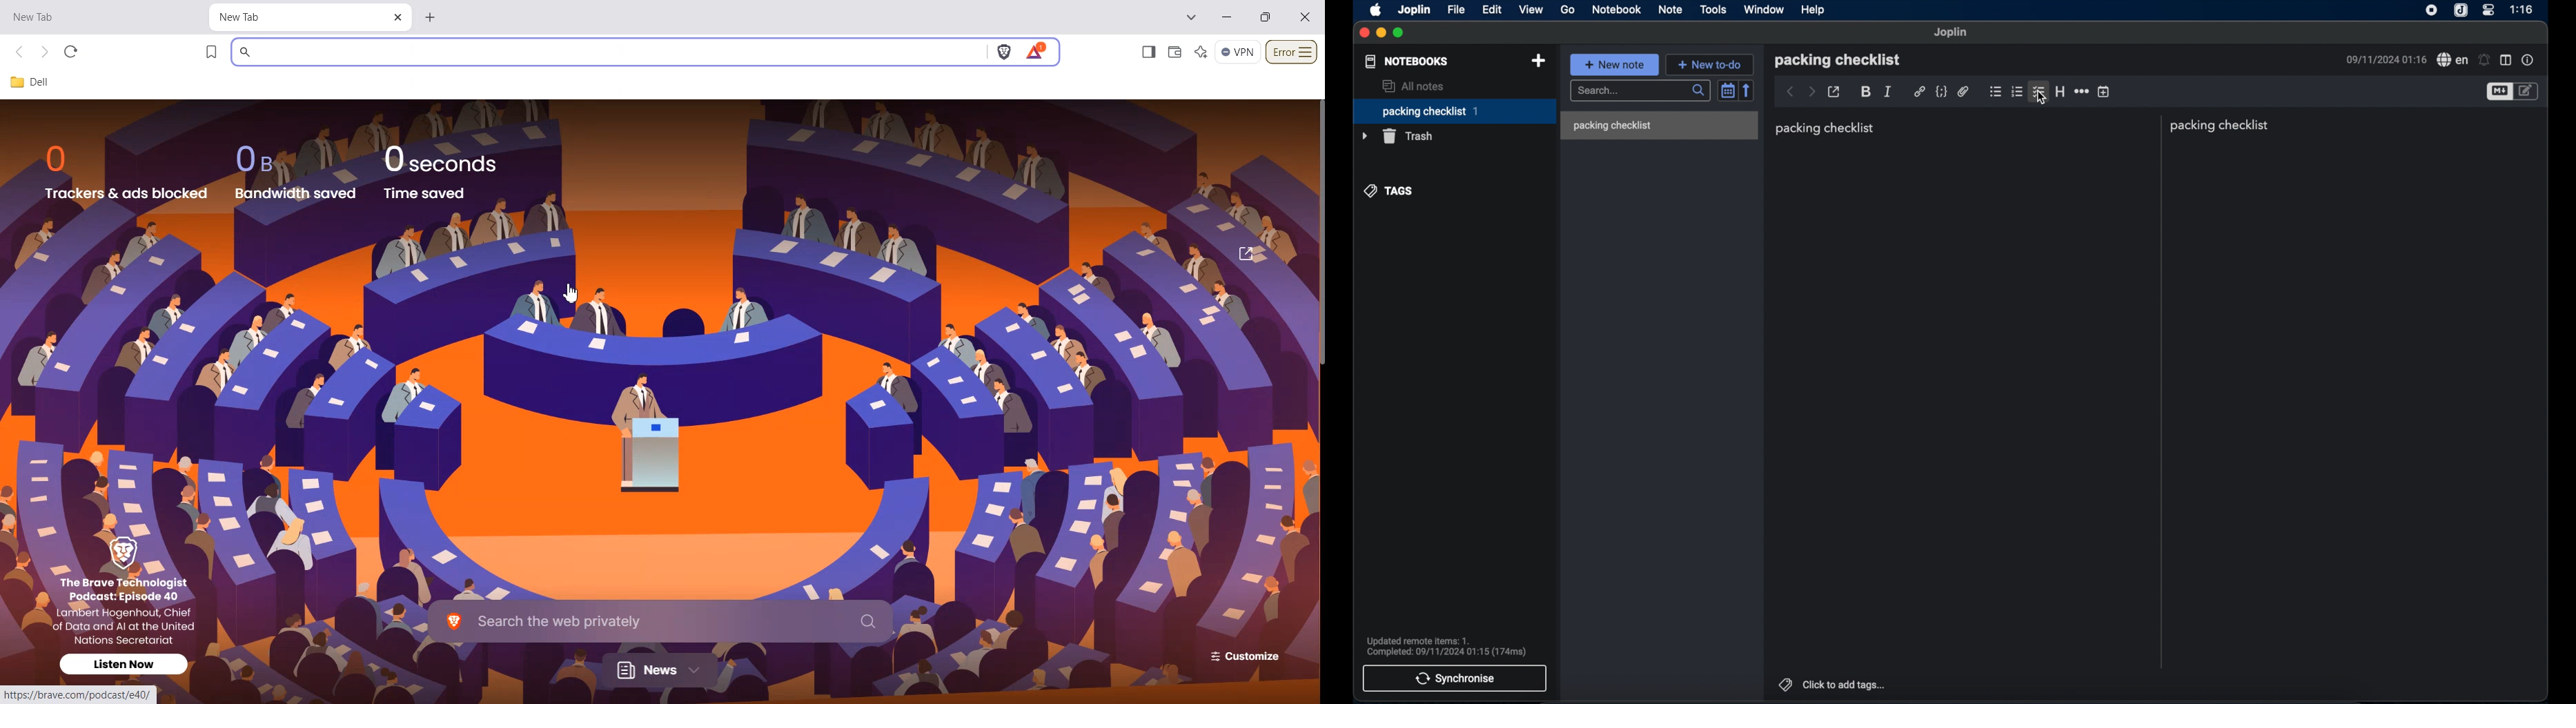  Describe the element at coordinates (2461, 10) in the screenshot. I see `joplin icone` at that location.